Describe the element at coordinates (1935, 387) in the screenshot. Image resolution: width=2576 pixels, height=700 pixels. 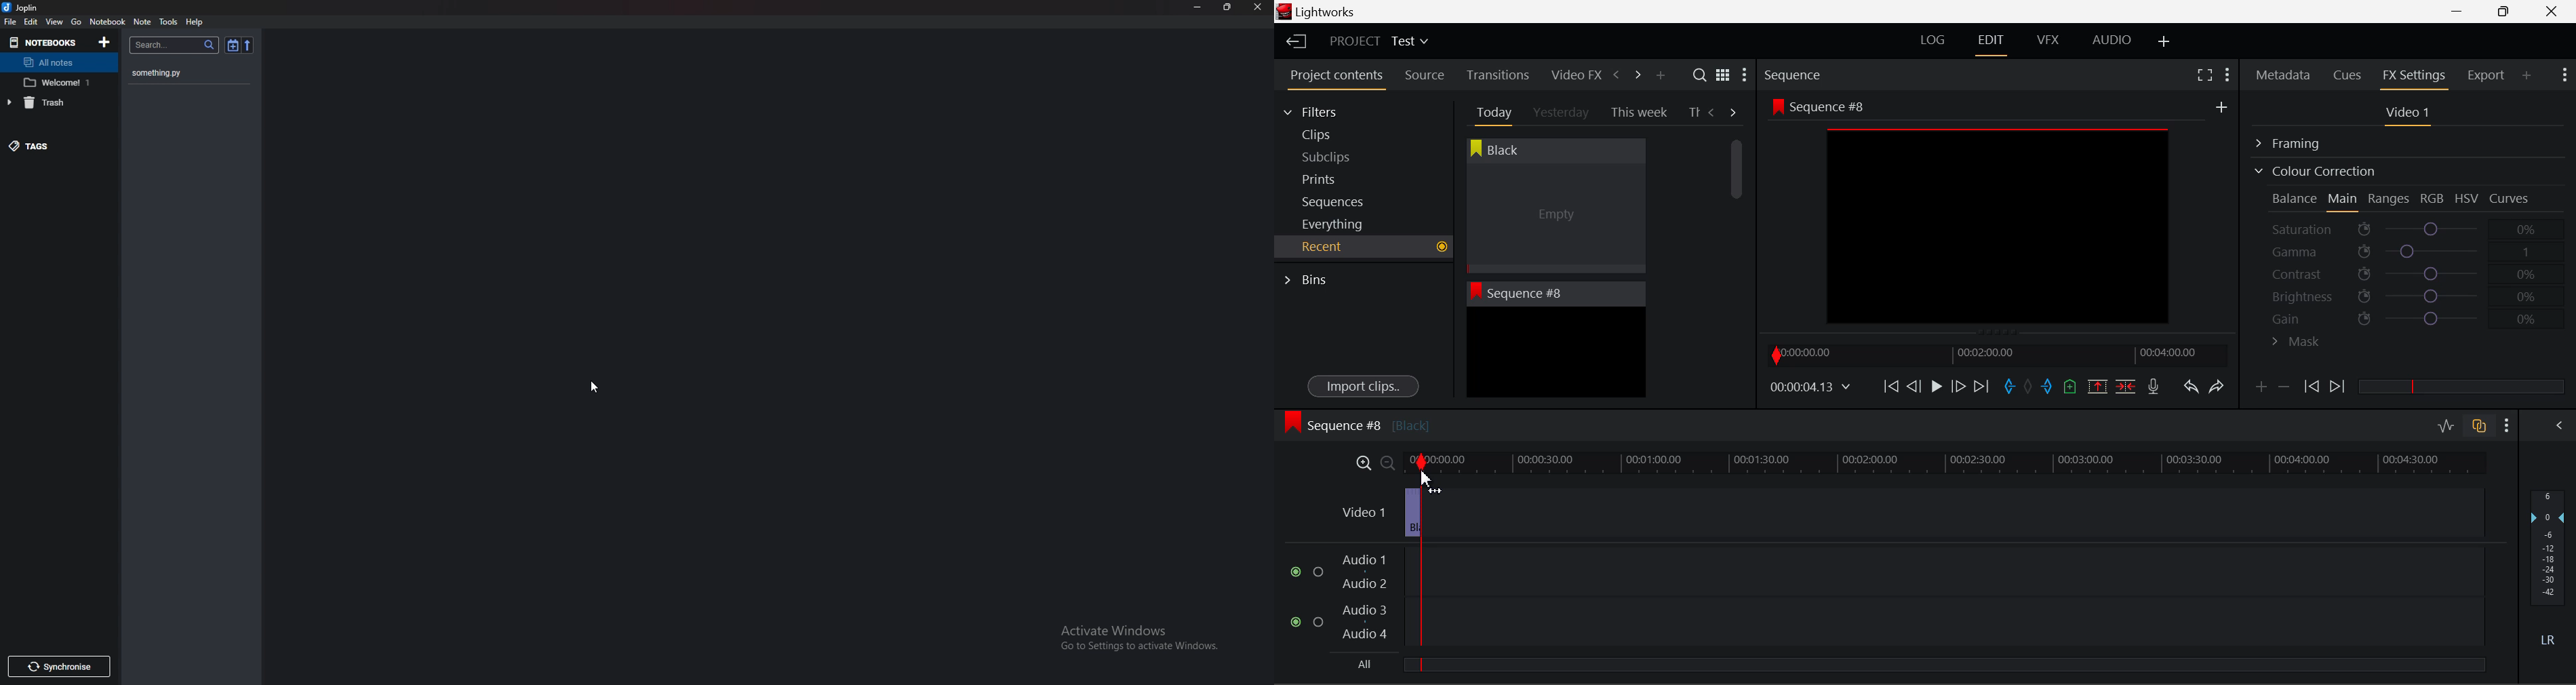
I see `Play` at that location.